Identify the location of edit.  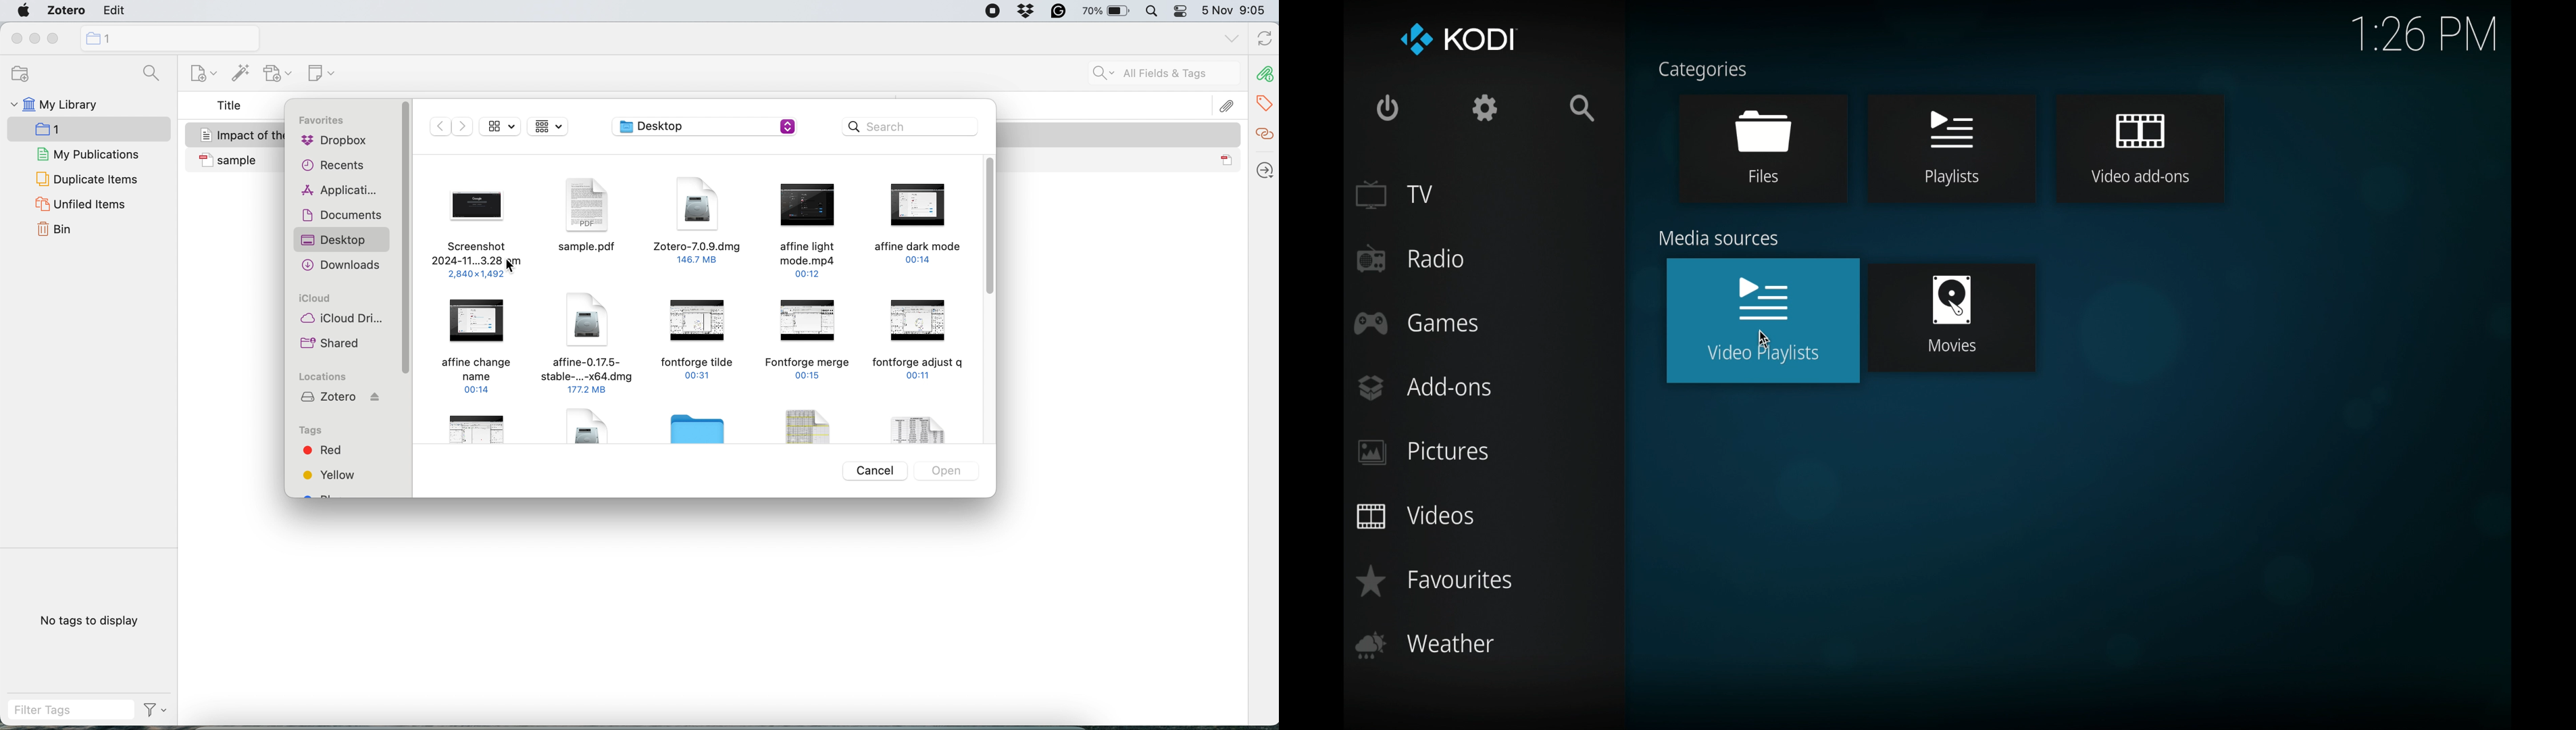
(111, 12).